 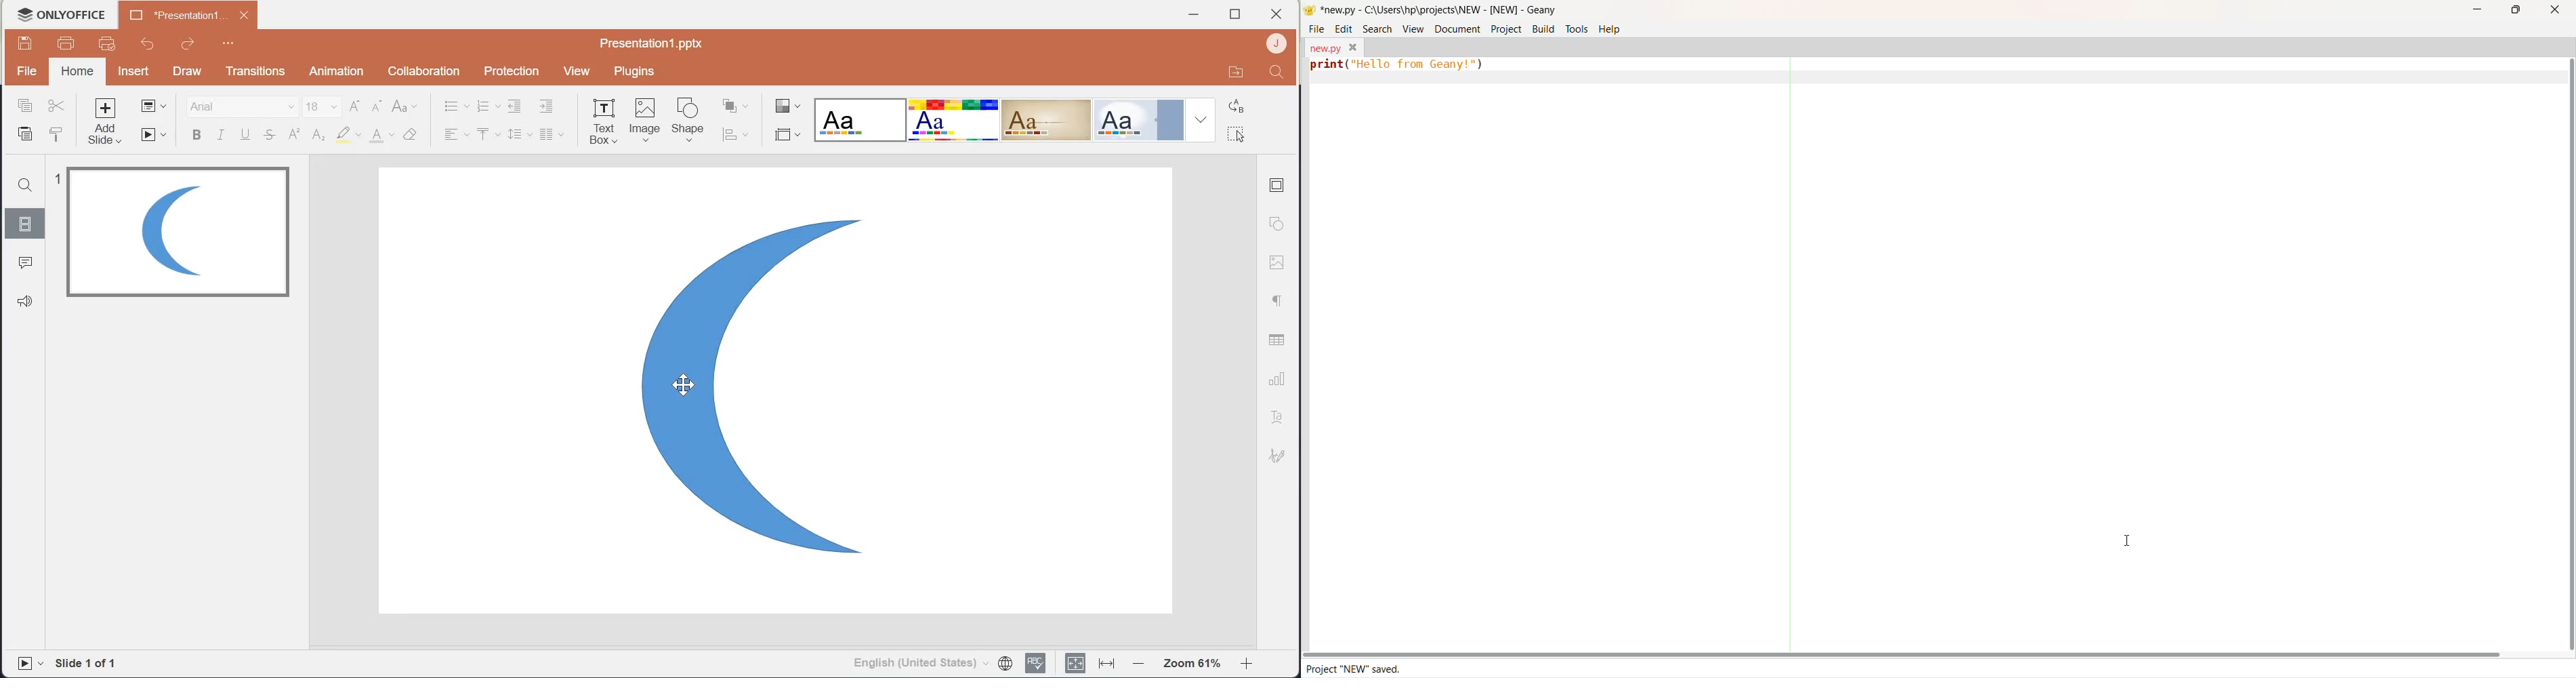 I want to click on Decrease Indent, so click(x=516, y=106).